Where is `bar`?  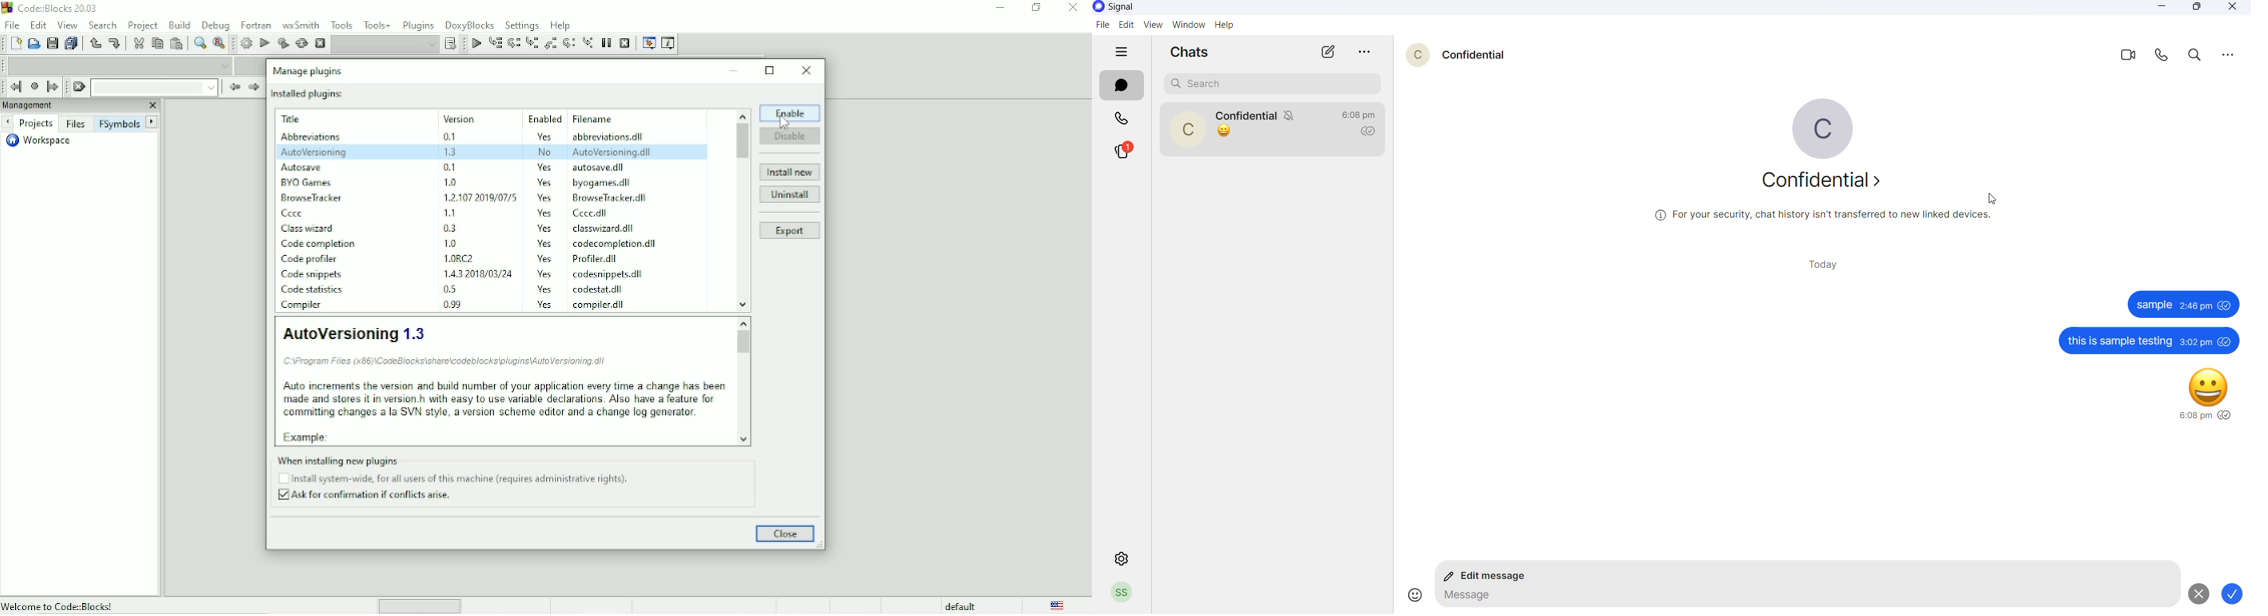 bar is located at coordinates (420, 607).